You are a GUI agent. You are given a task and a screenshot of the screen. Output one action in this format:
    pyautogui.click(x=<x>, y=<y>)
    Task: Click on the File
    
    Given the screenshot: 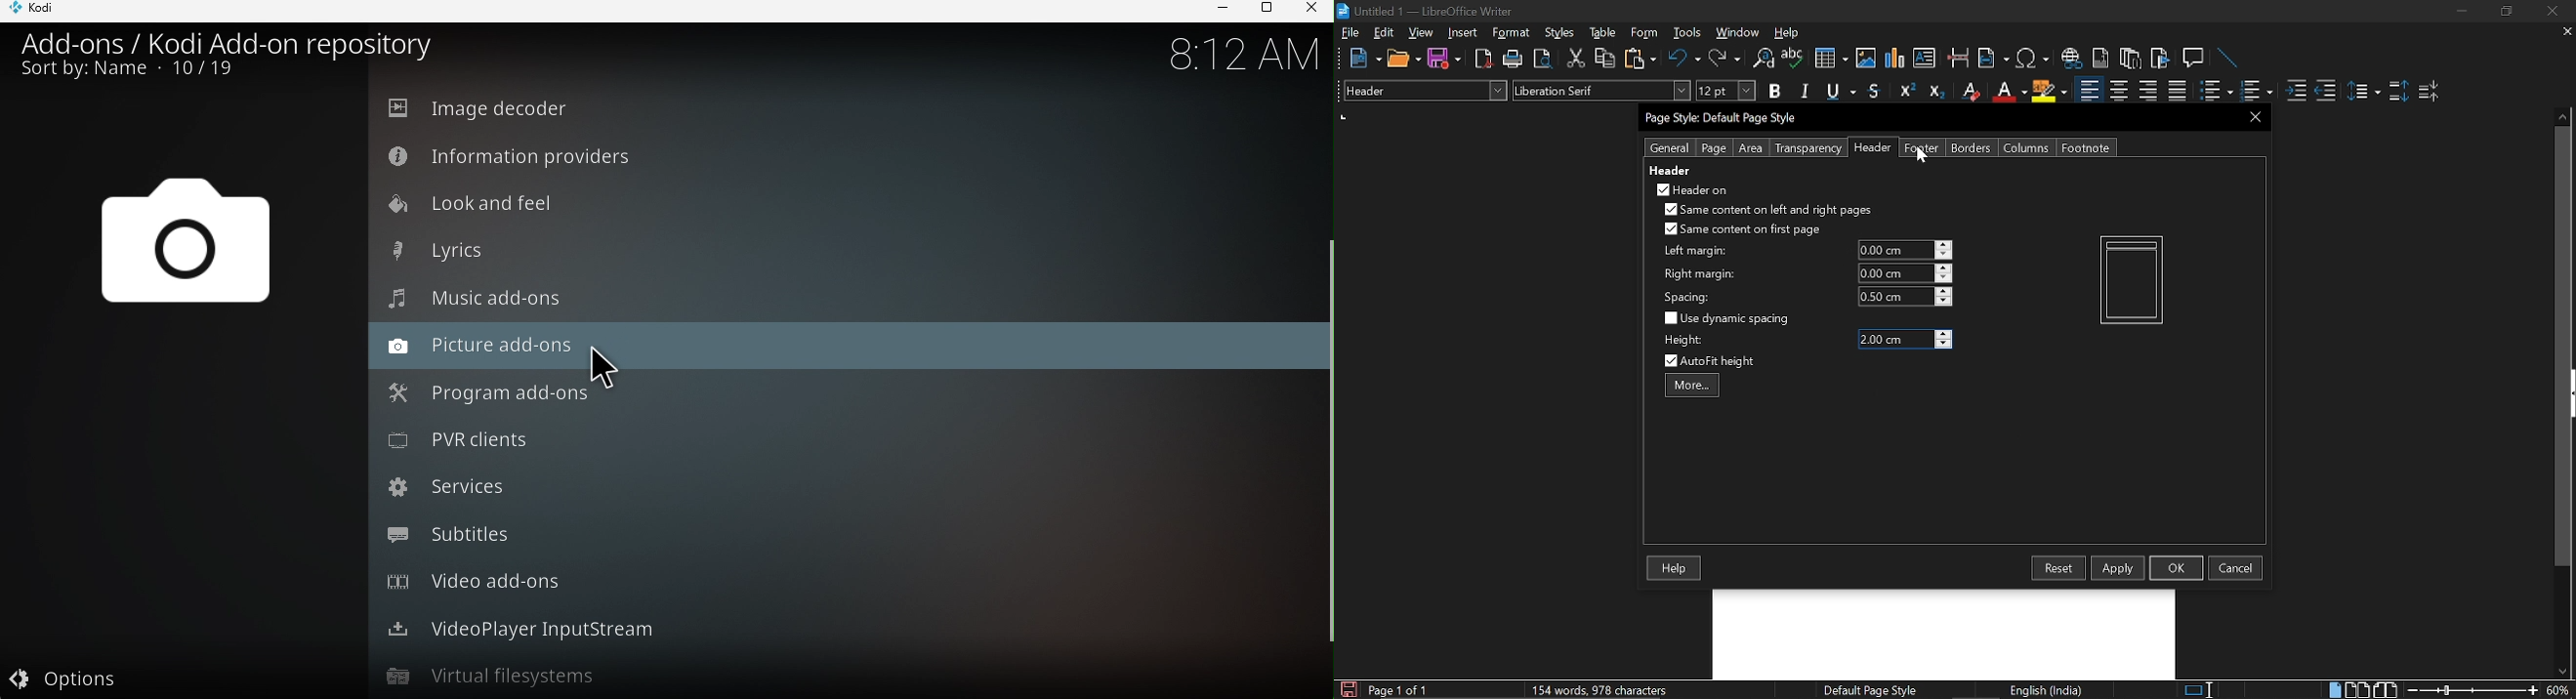 What is the action you would take?
    pyautogui.click(x=1350, y=32)
    